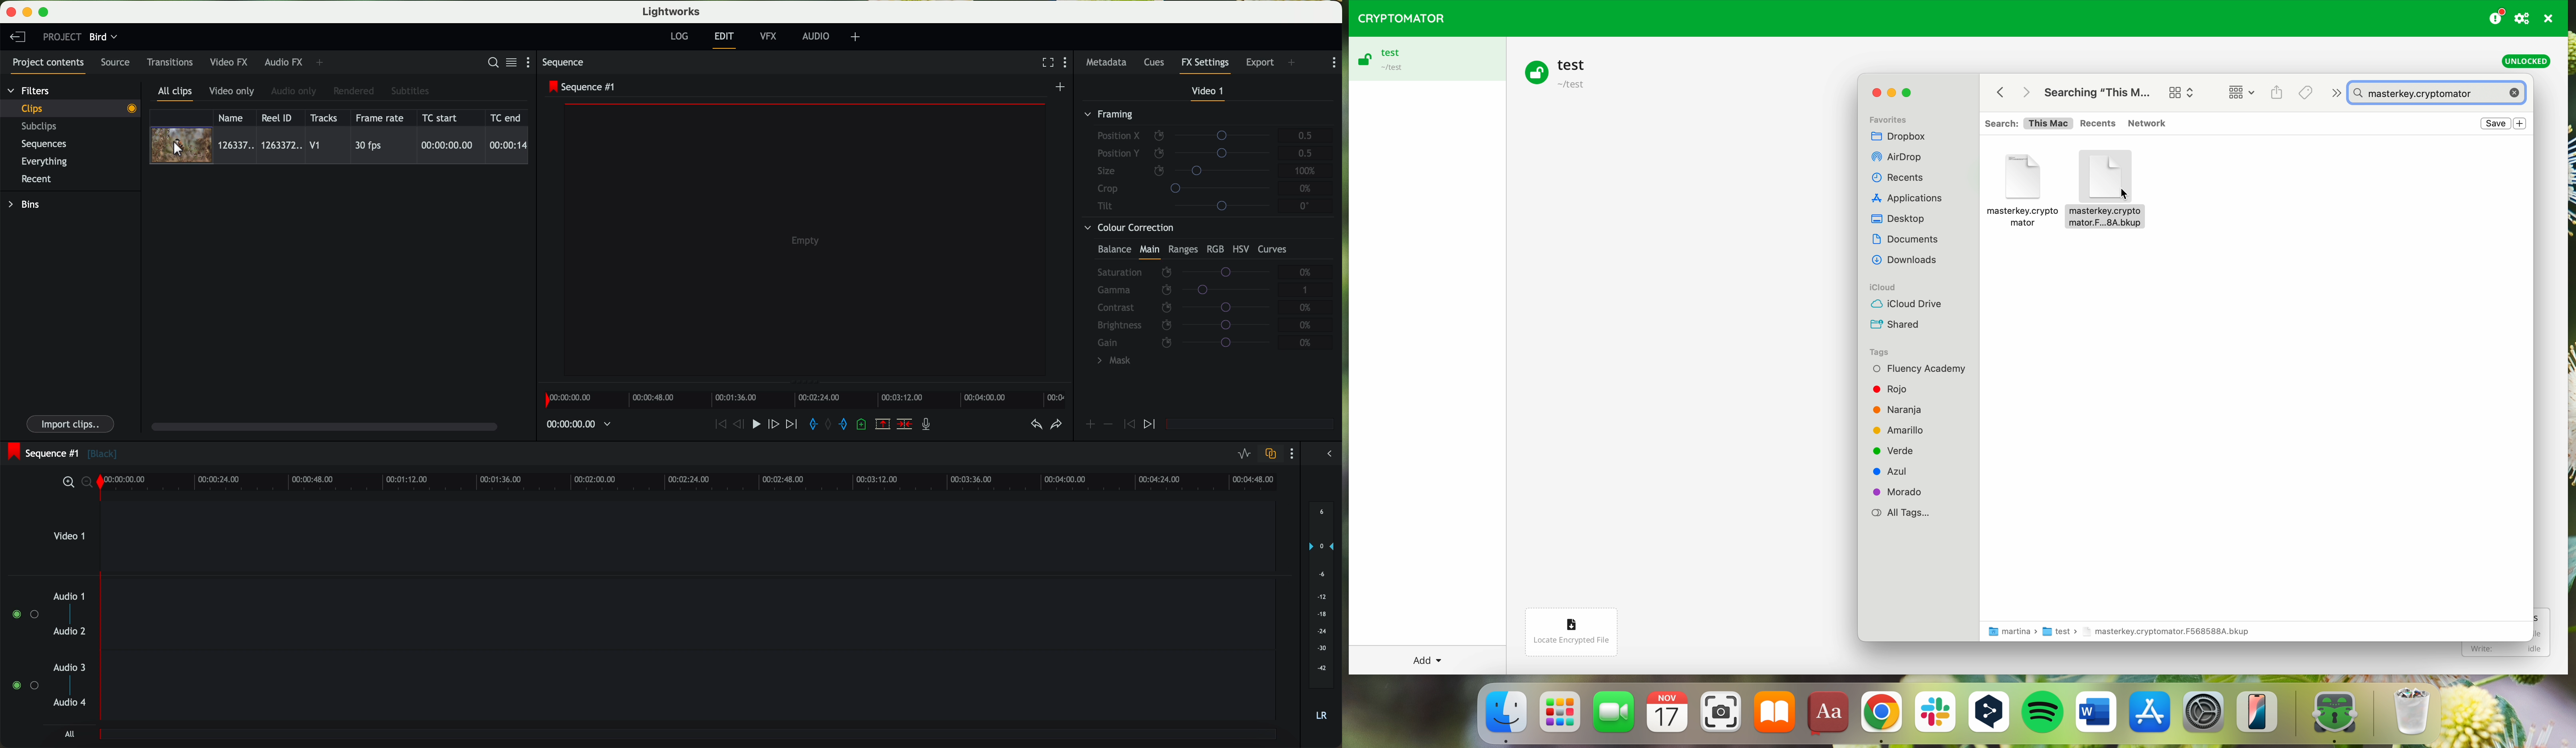 This screenshot has height=756, width=2576. What do you see at coordinates (409, 92) in the screenshot?
I see `subtitles` at bounding box center [409, 92].